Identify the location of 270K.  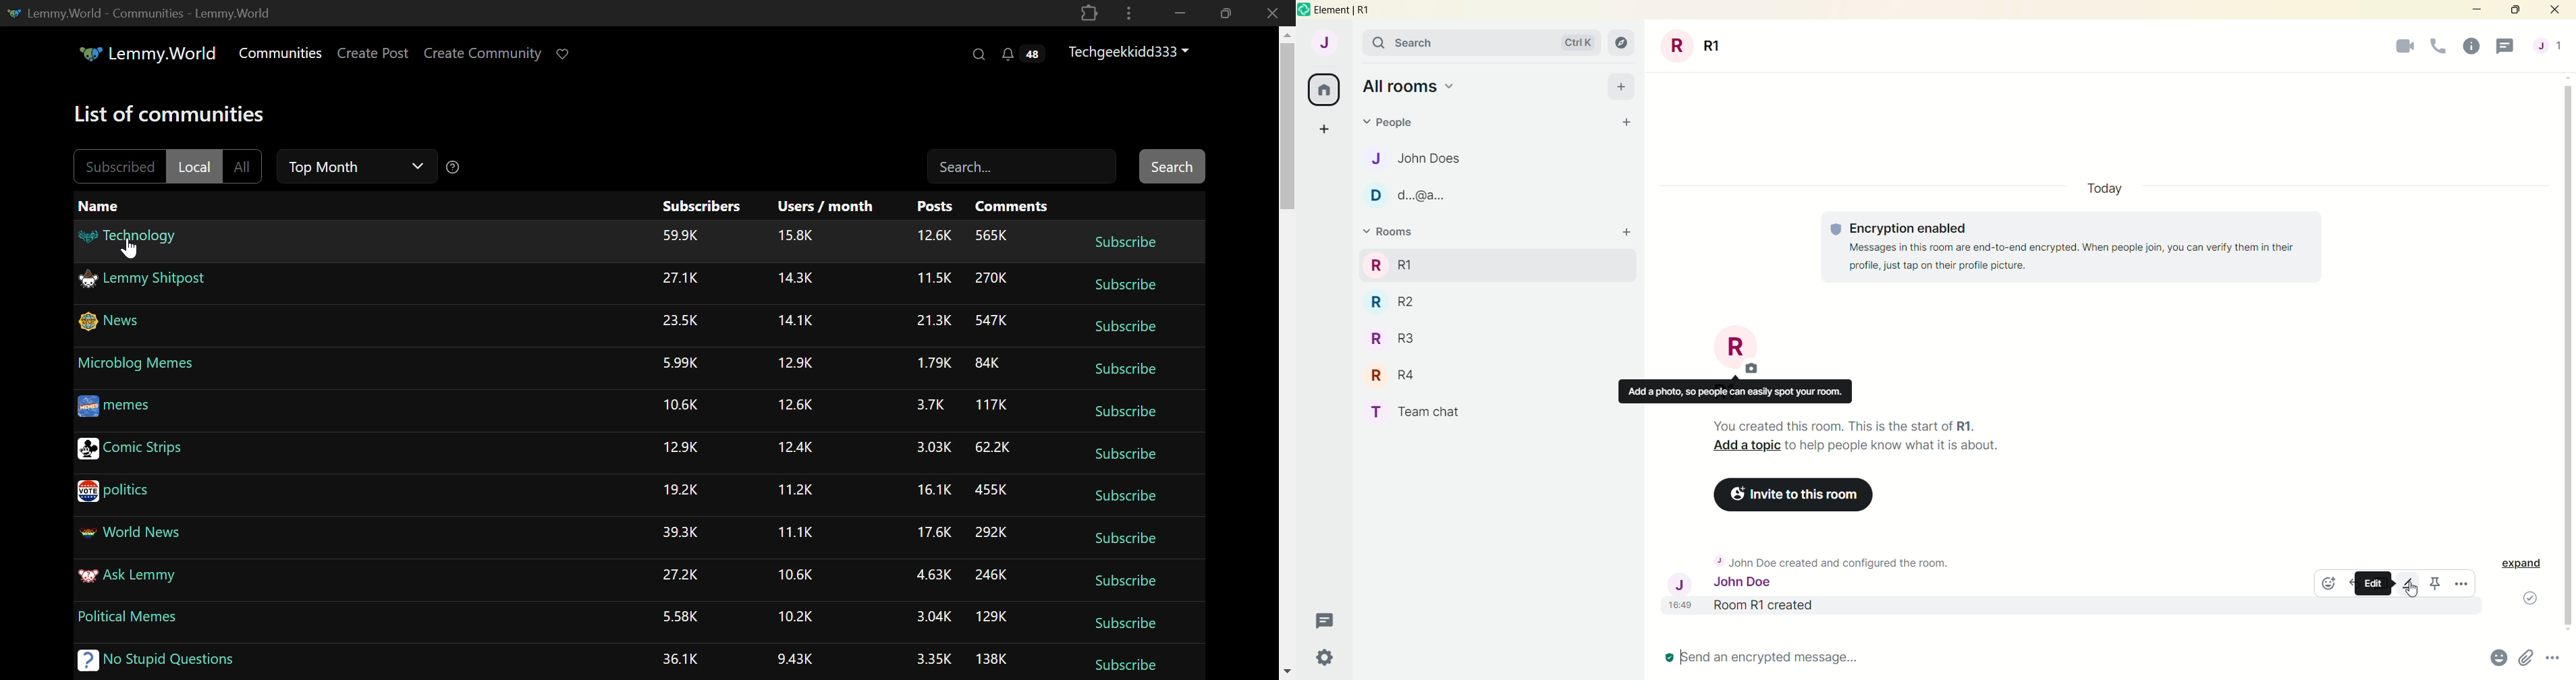
(991, 277).